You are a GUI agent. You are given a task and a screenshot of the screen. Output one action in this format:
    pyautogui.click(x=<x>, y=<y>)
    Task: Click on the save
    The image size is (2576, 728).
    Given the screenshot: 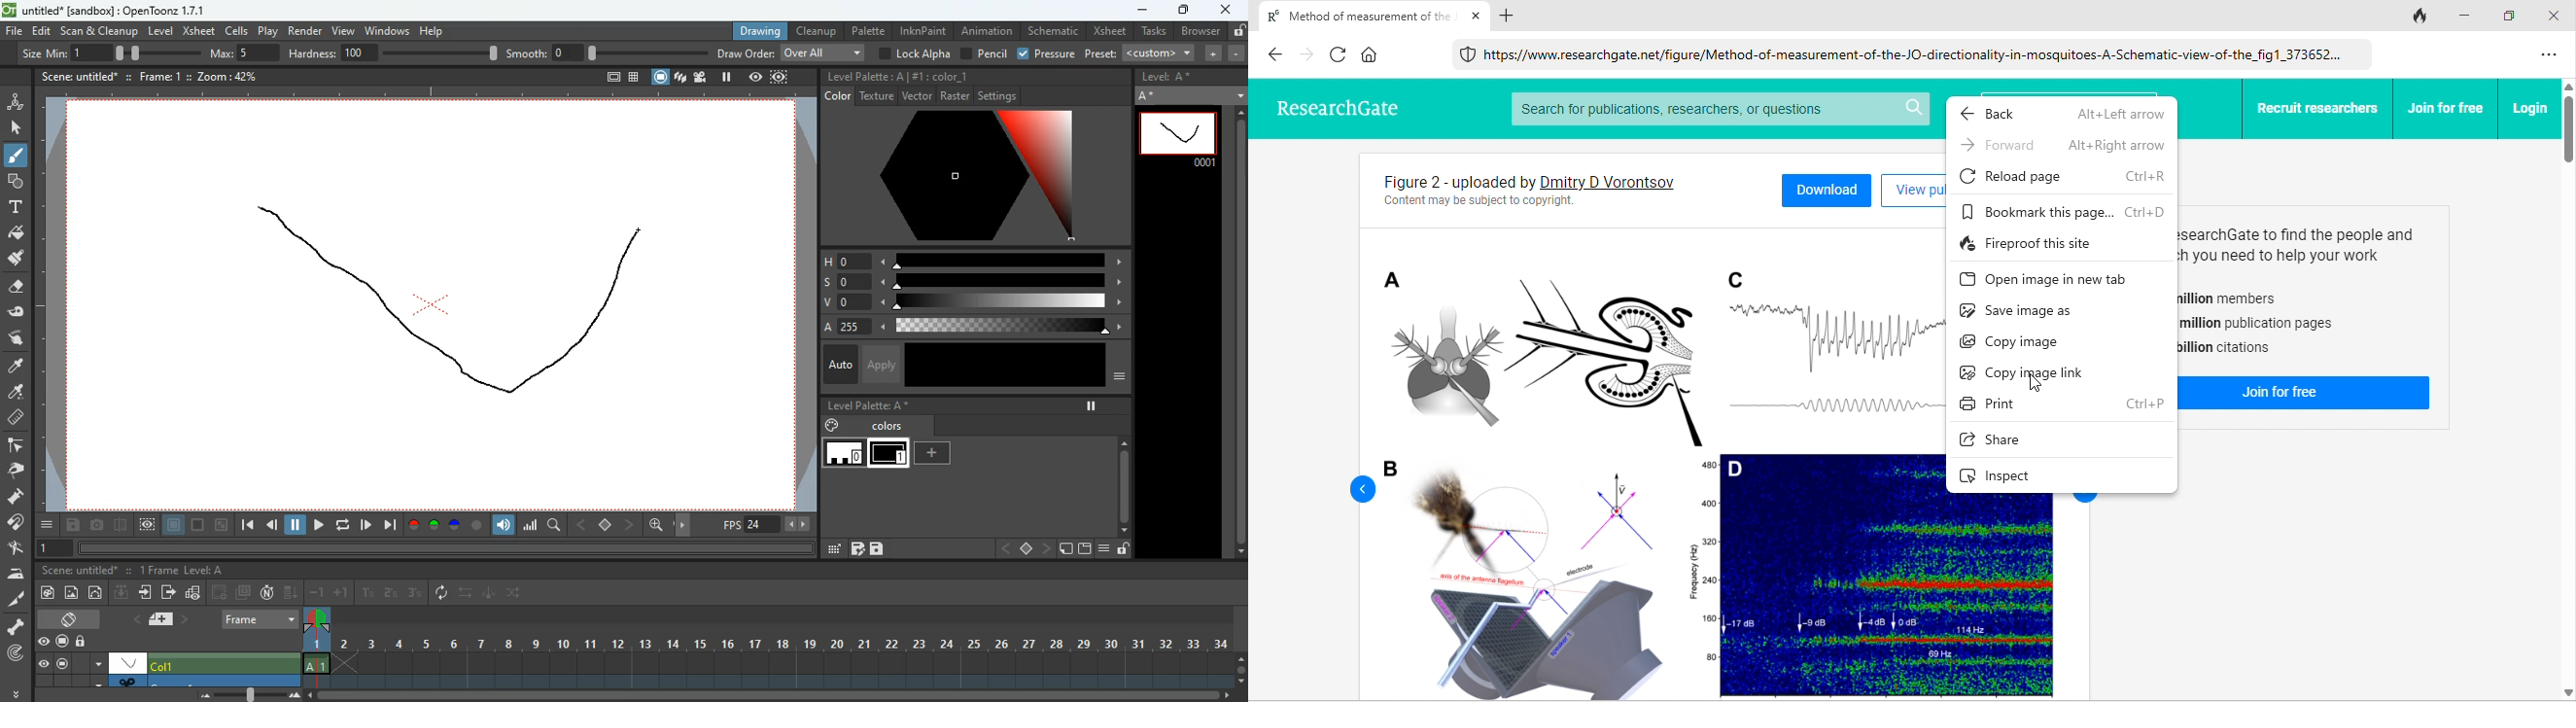 What is the action you would take?
    pyautogui.click(x=75, y=526)
    